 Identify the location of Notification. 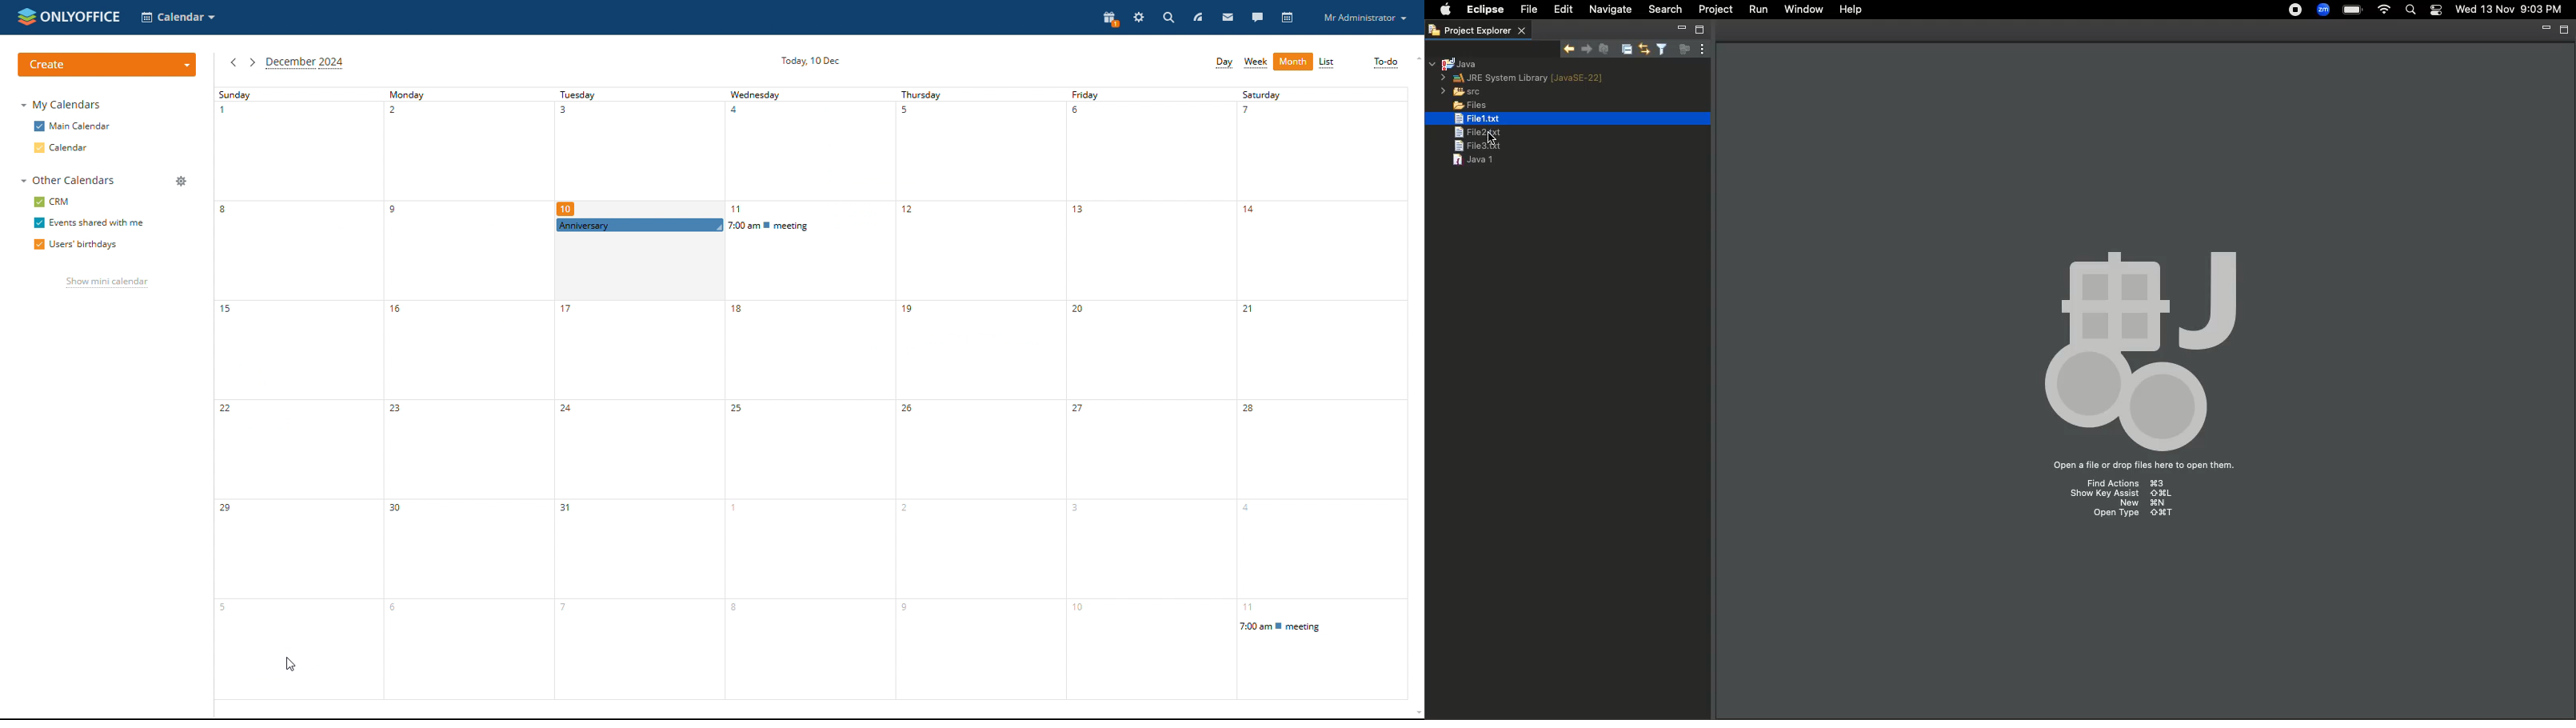
(2438, 10).